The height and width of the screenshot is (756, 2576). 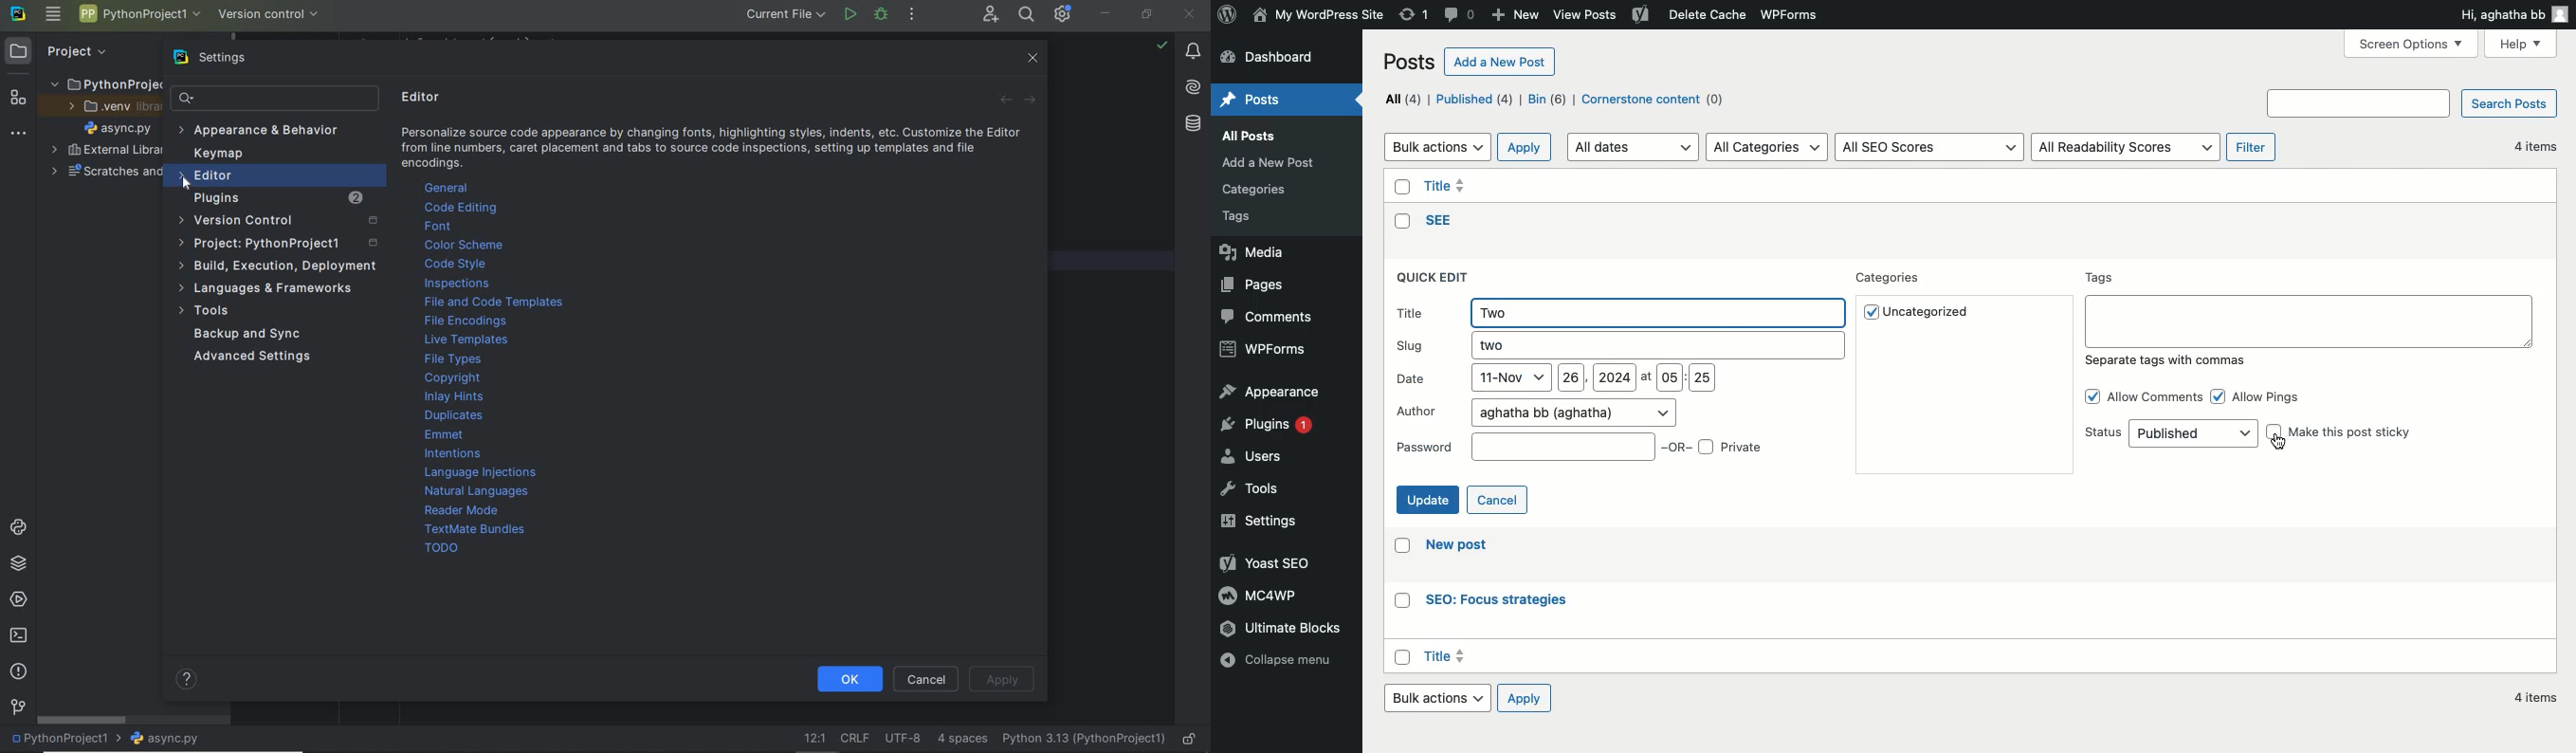 What do you see at coordinates (2412, 44) in the screenshot?
I see `Screen options` at bounding box center [2412, 44].